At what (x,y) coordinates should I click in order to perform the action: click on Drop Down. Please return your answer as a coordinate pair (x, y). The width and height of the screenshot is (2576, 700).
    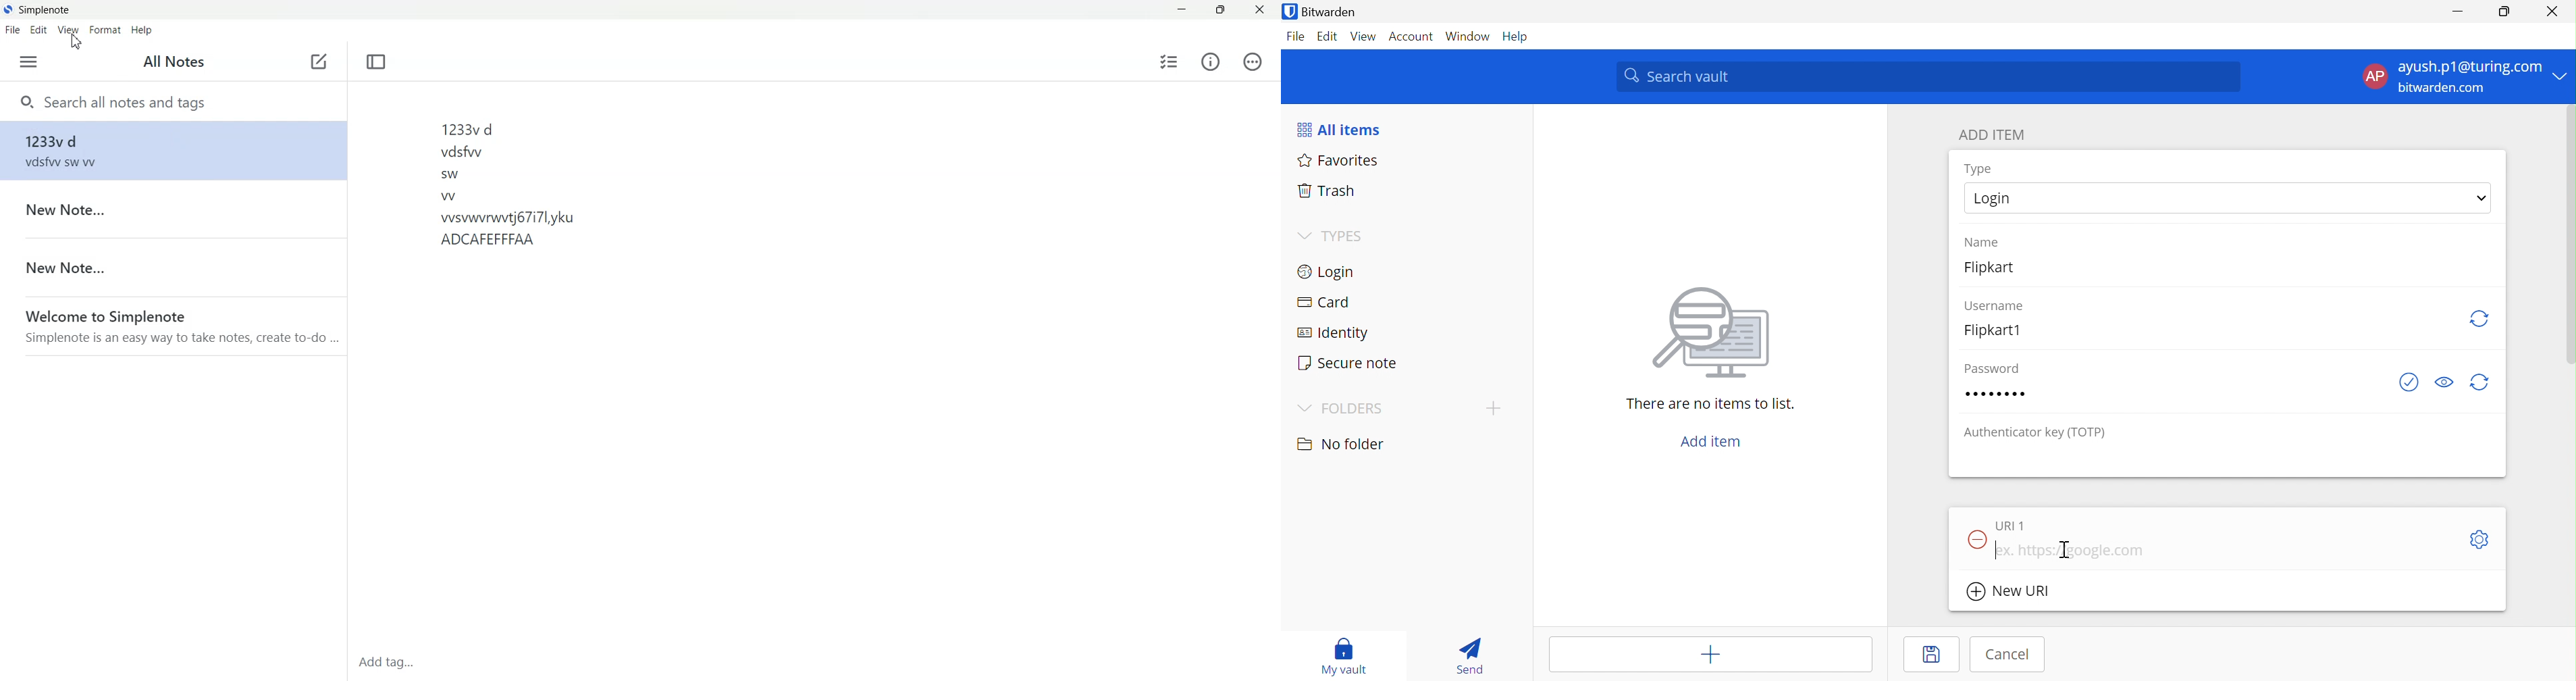
    Looking at the image, I should click on (2562, 75).